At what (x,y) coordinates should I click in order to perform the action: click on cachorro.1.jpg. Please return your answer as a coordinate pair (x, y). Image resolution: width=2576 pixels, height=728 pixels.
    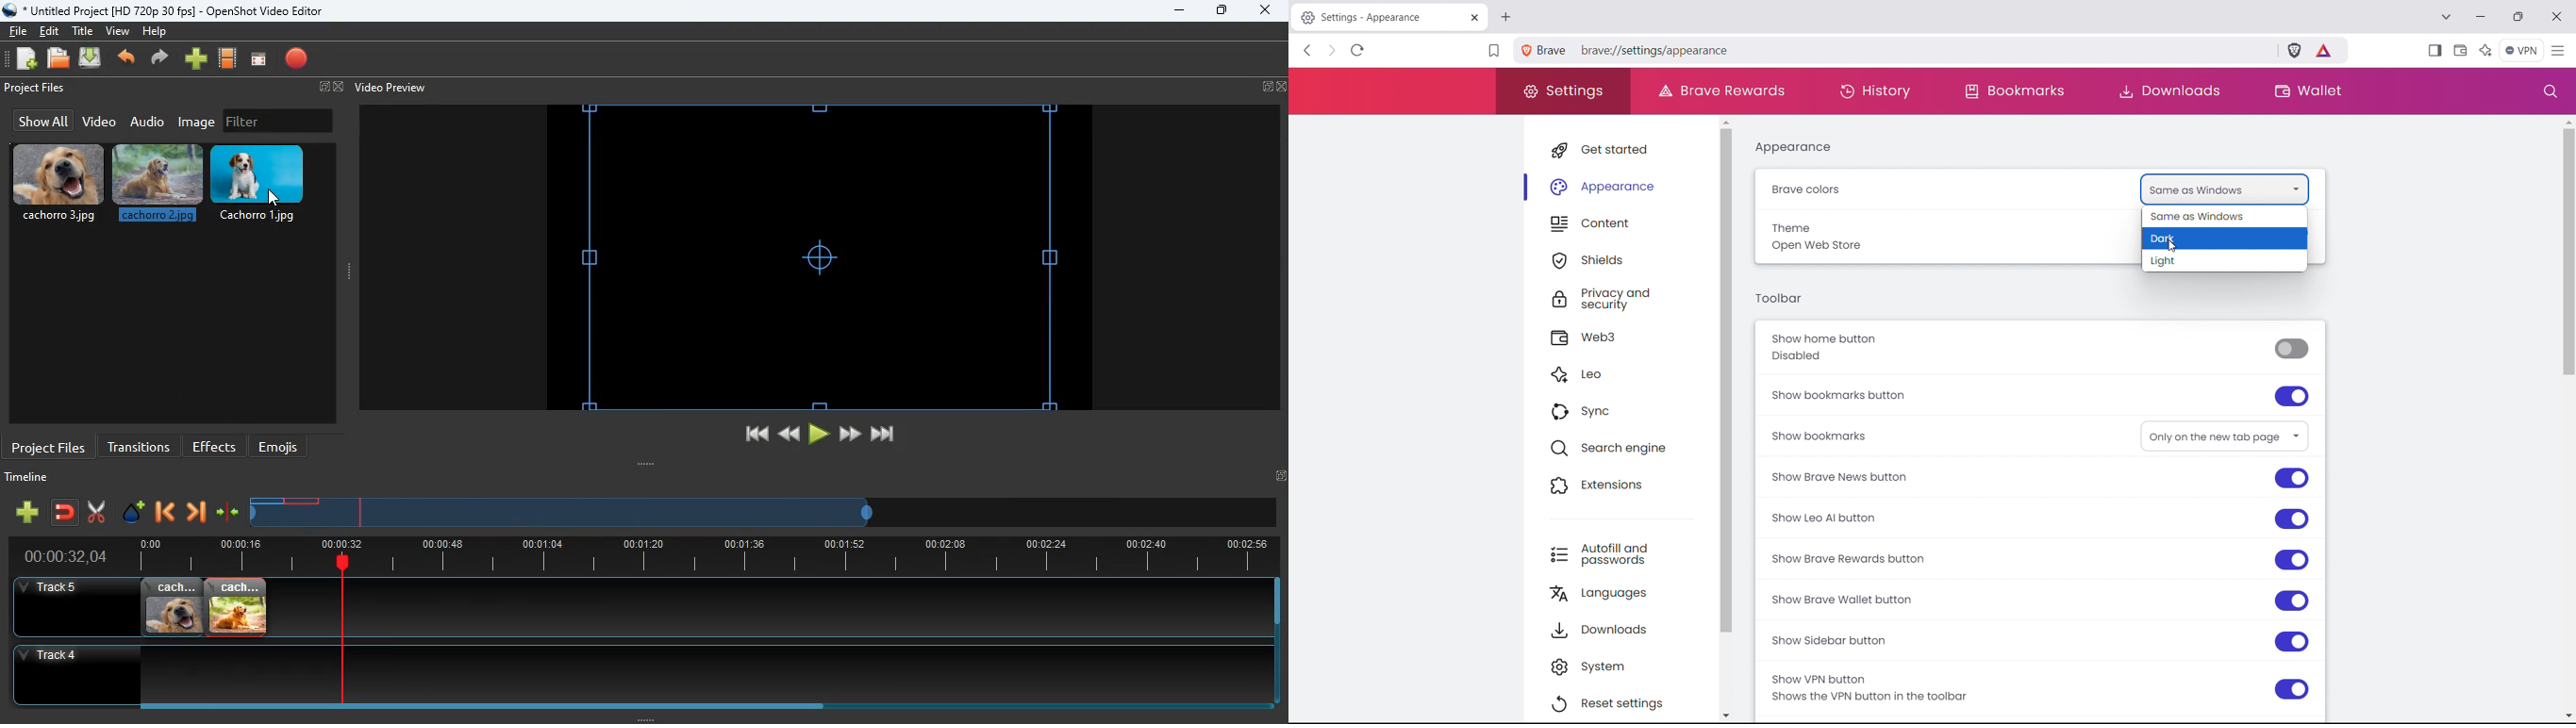
    Looking at the image, I should click on (265, 184).